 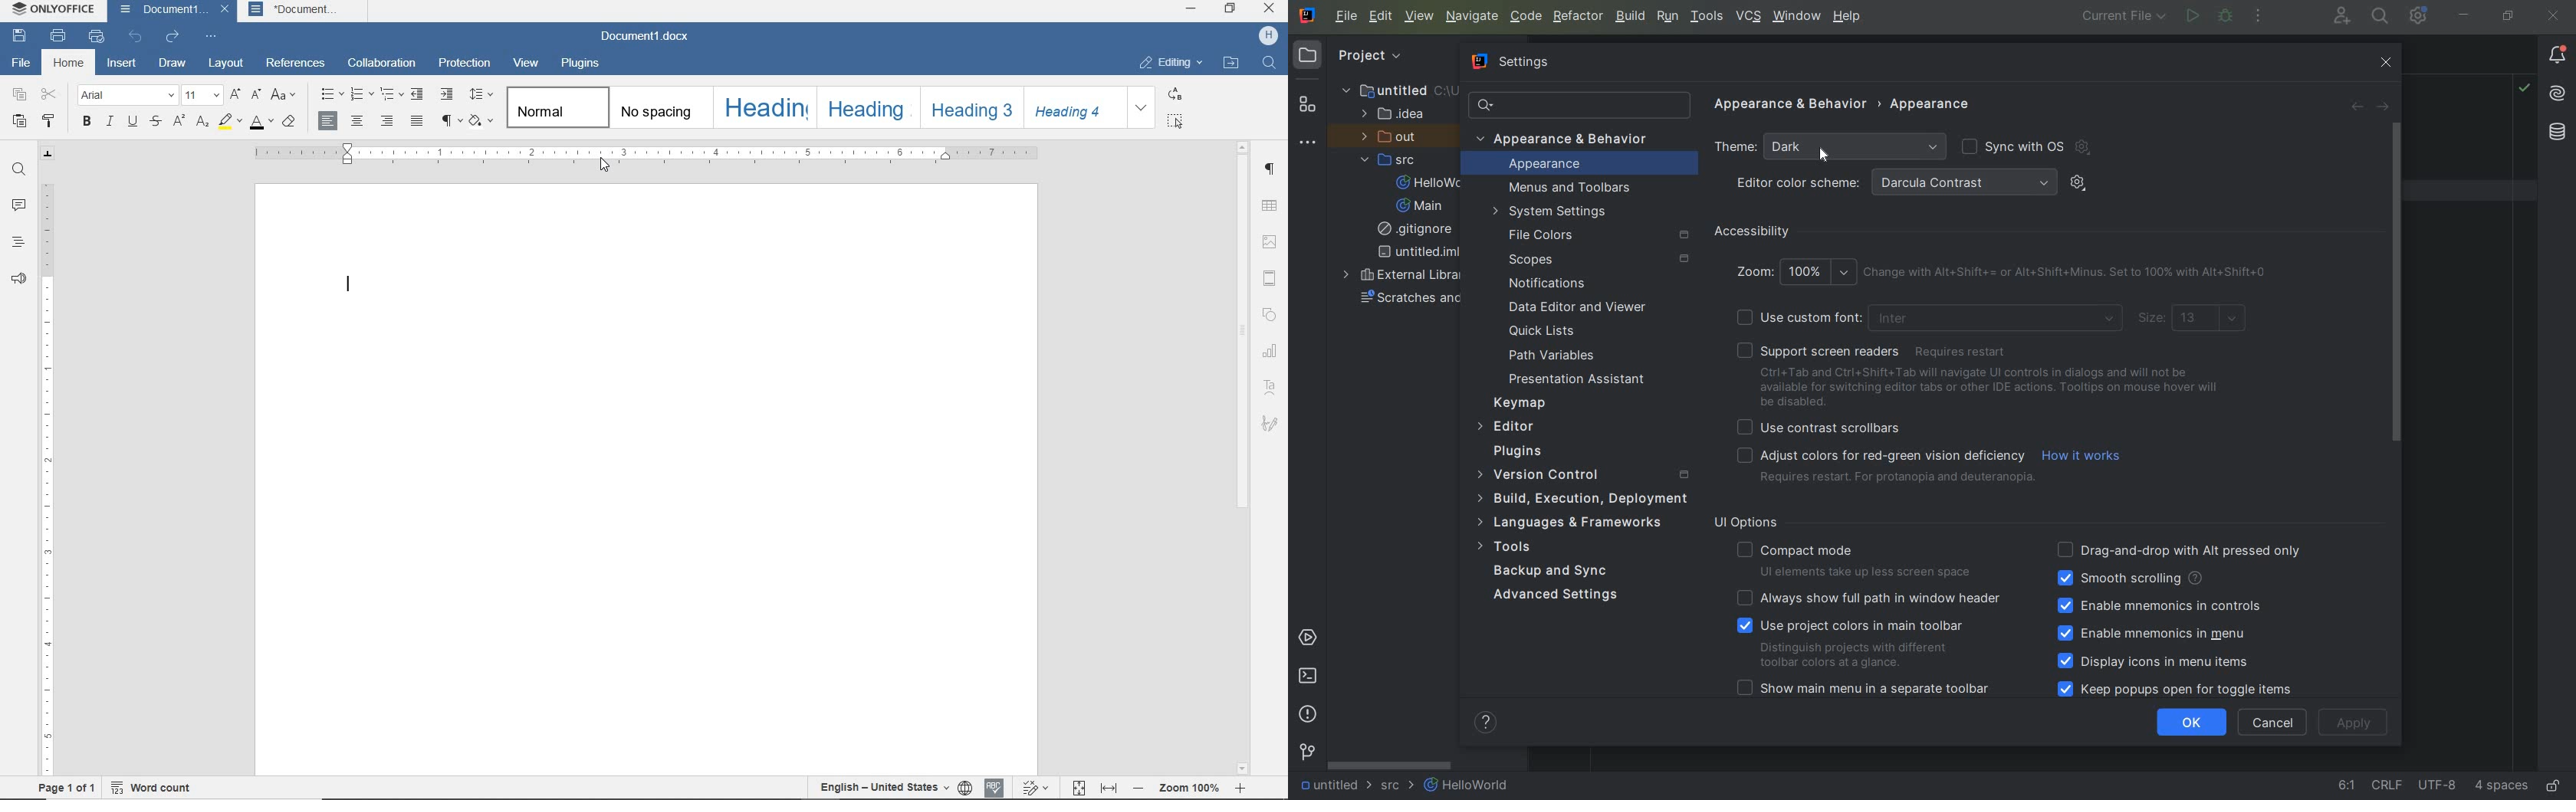 I want to click on charts, so click(x=1272, y=352).